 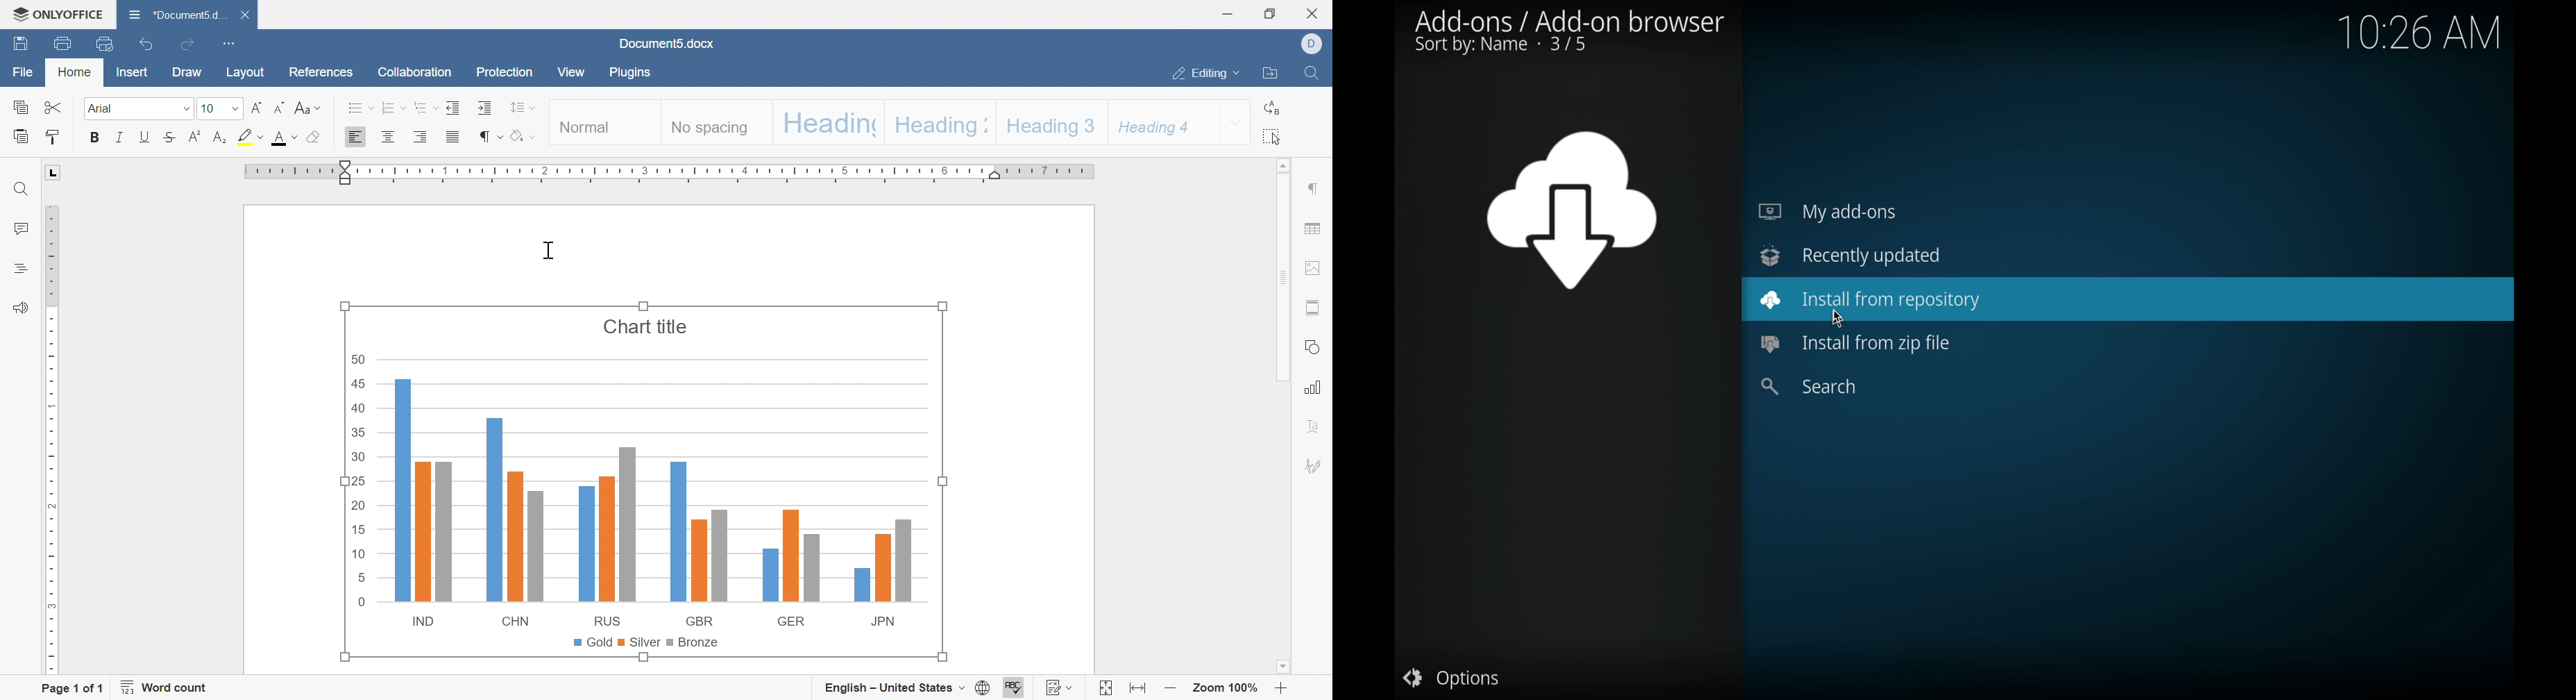 I want to click on zoom 100%, so click(x=1227, y=687).